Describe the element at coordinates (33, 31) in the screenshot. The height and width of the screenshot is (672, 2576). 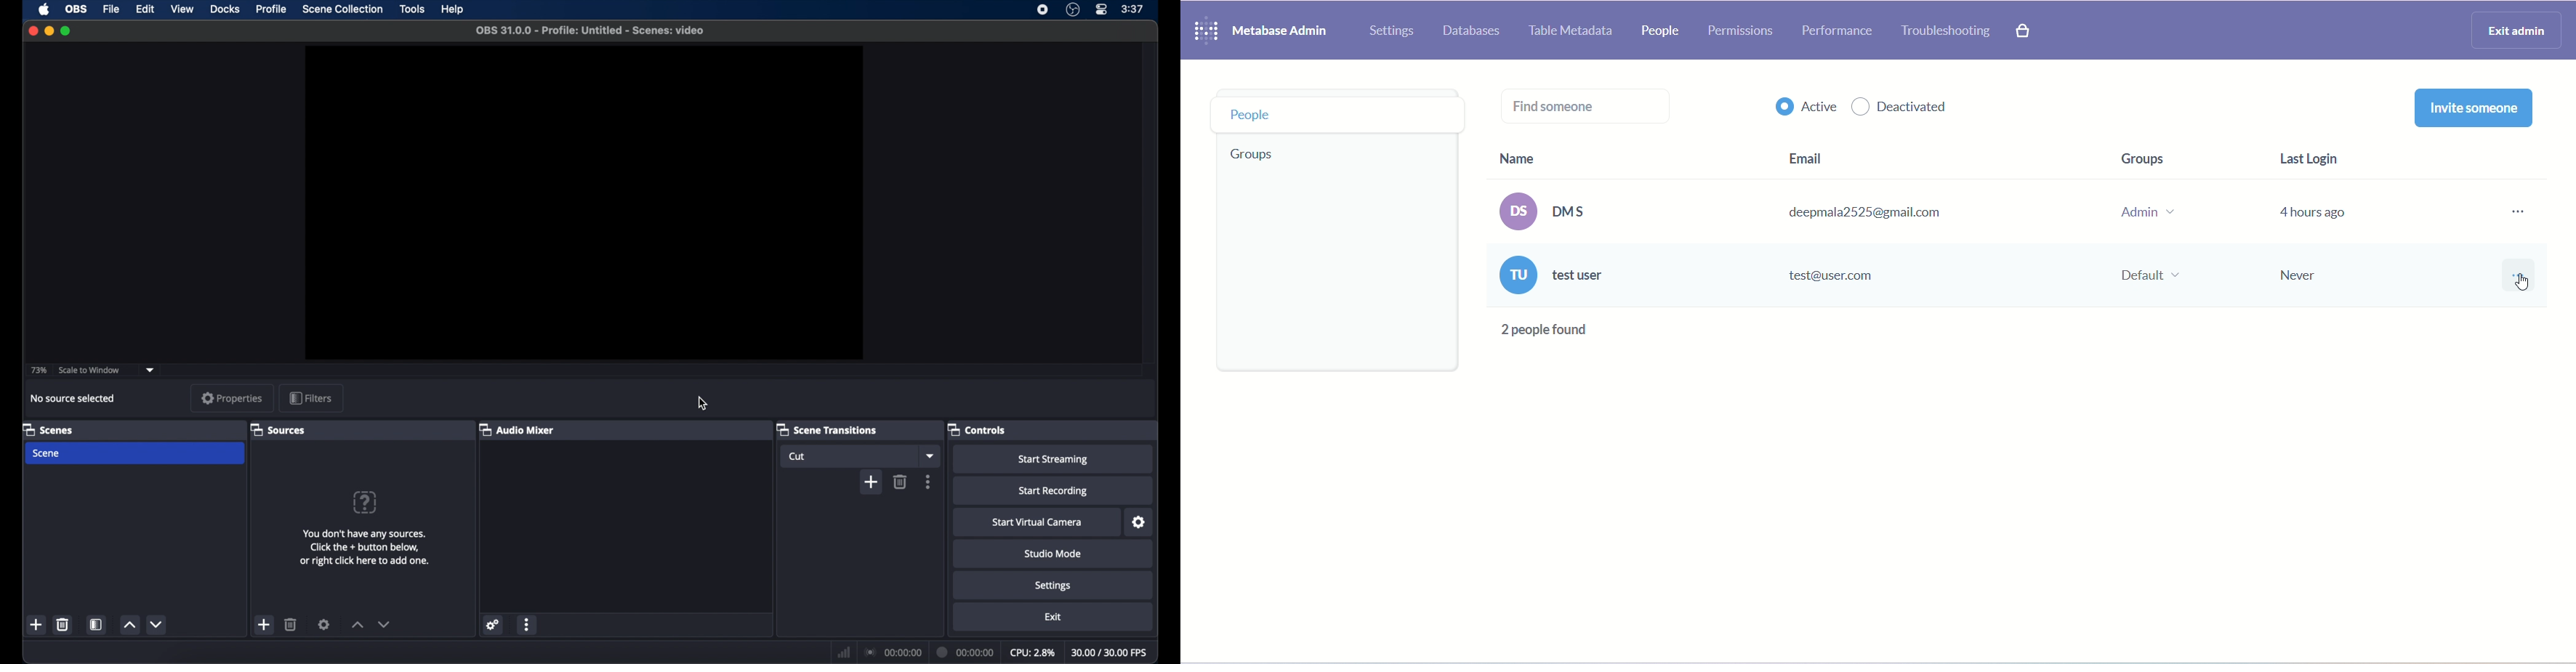
I see `close` at that location.